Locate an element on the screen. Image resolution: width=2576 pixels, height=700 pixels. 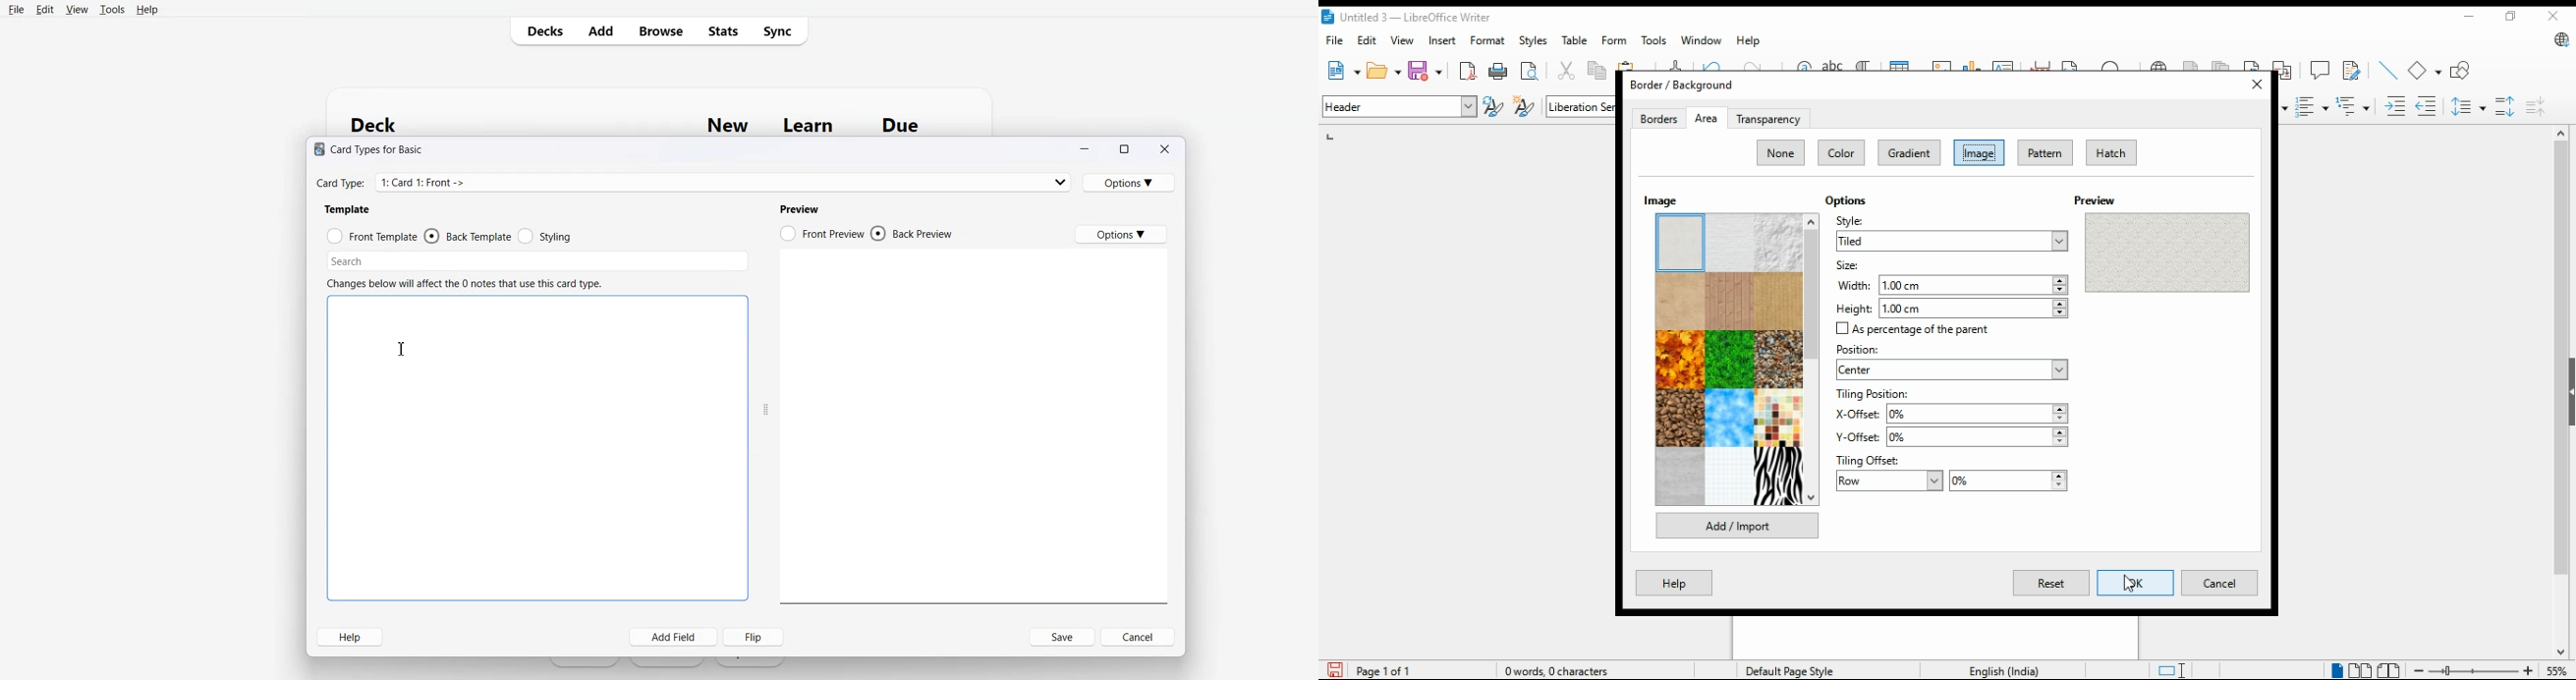
Text Cursor is located at coordinates (402, 350).